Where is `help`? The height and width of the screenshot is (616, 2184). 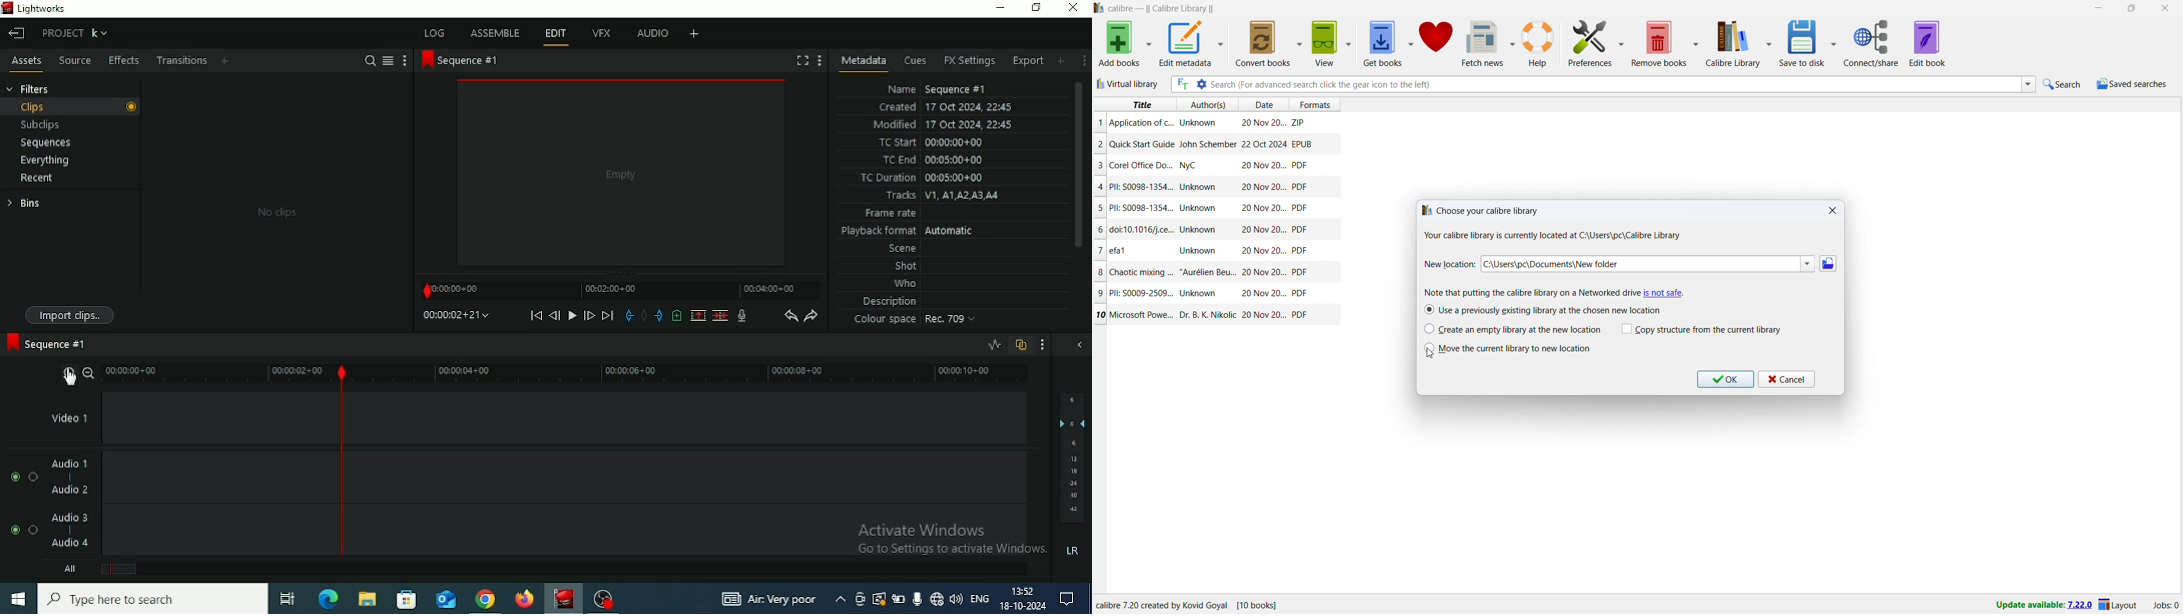 help is located at coordinates (1538, 44).